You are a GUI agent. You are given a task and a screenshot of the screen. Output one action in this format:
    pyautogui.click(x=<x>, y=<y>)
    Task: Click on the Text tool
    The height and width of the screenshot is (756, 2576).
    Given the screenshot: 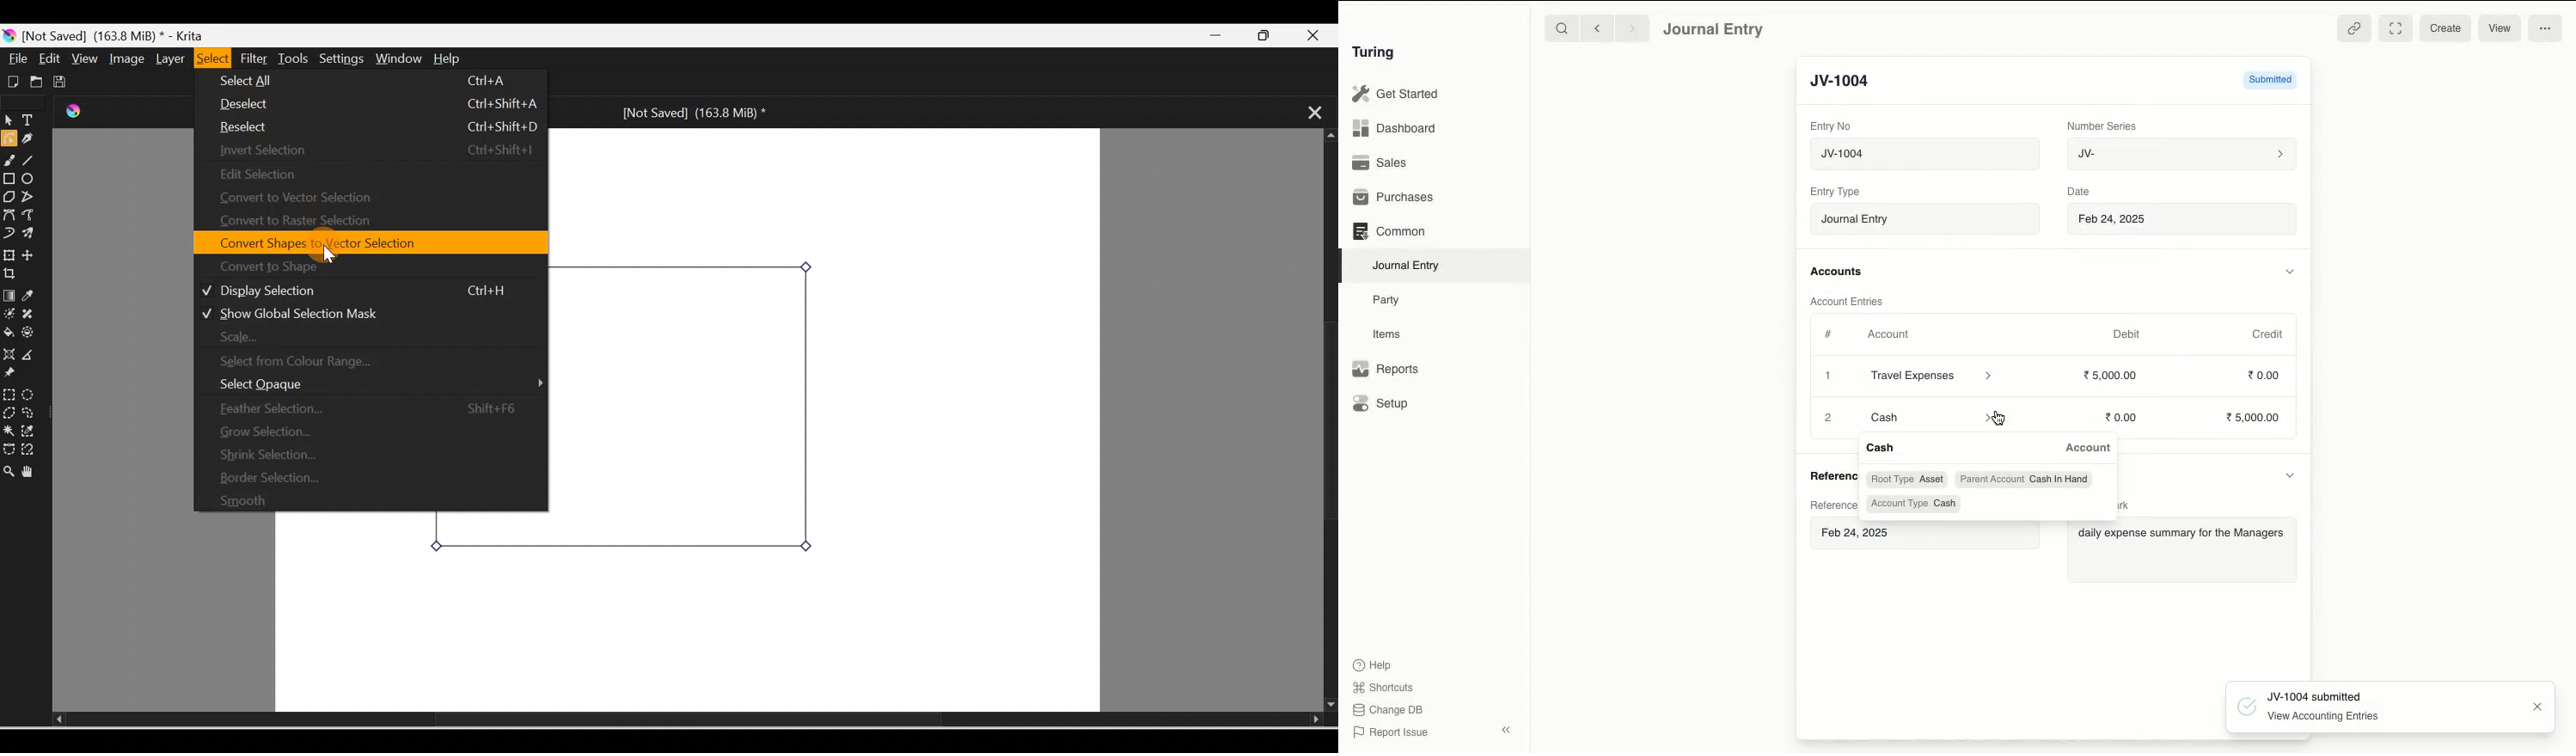 What is the action you would take?
    pyautogui.click(x=31, y=121)
    